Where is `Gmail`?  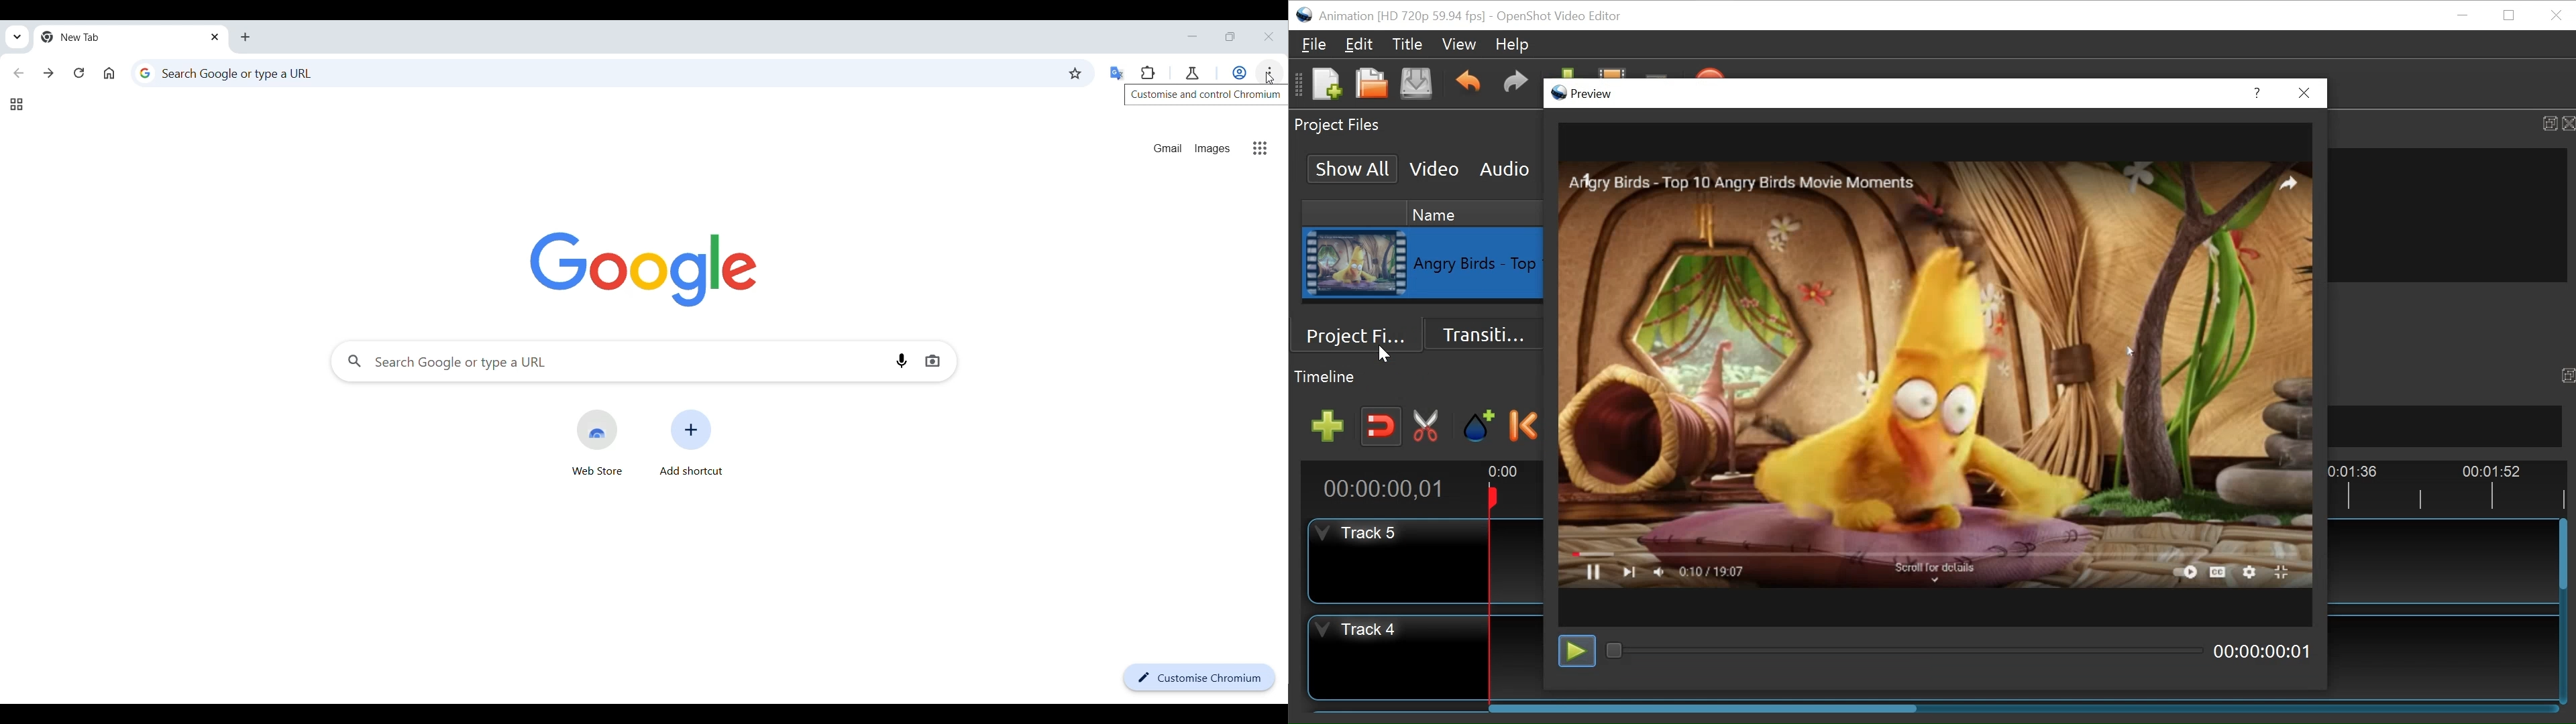
Gmail is located at coordinates (1167, 147).